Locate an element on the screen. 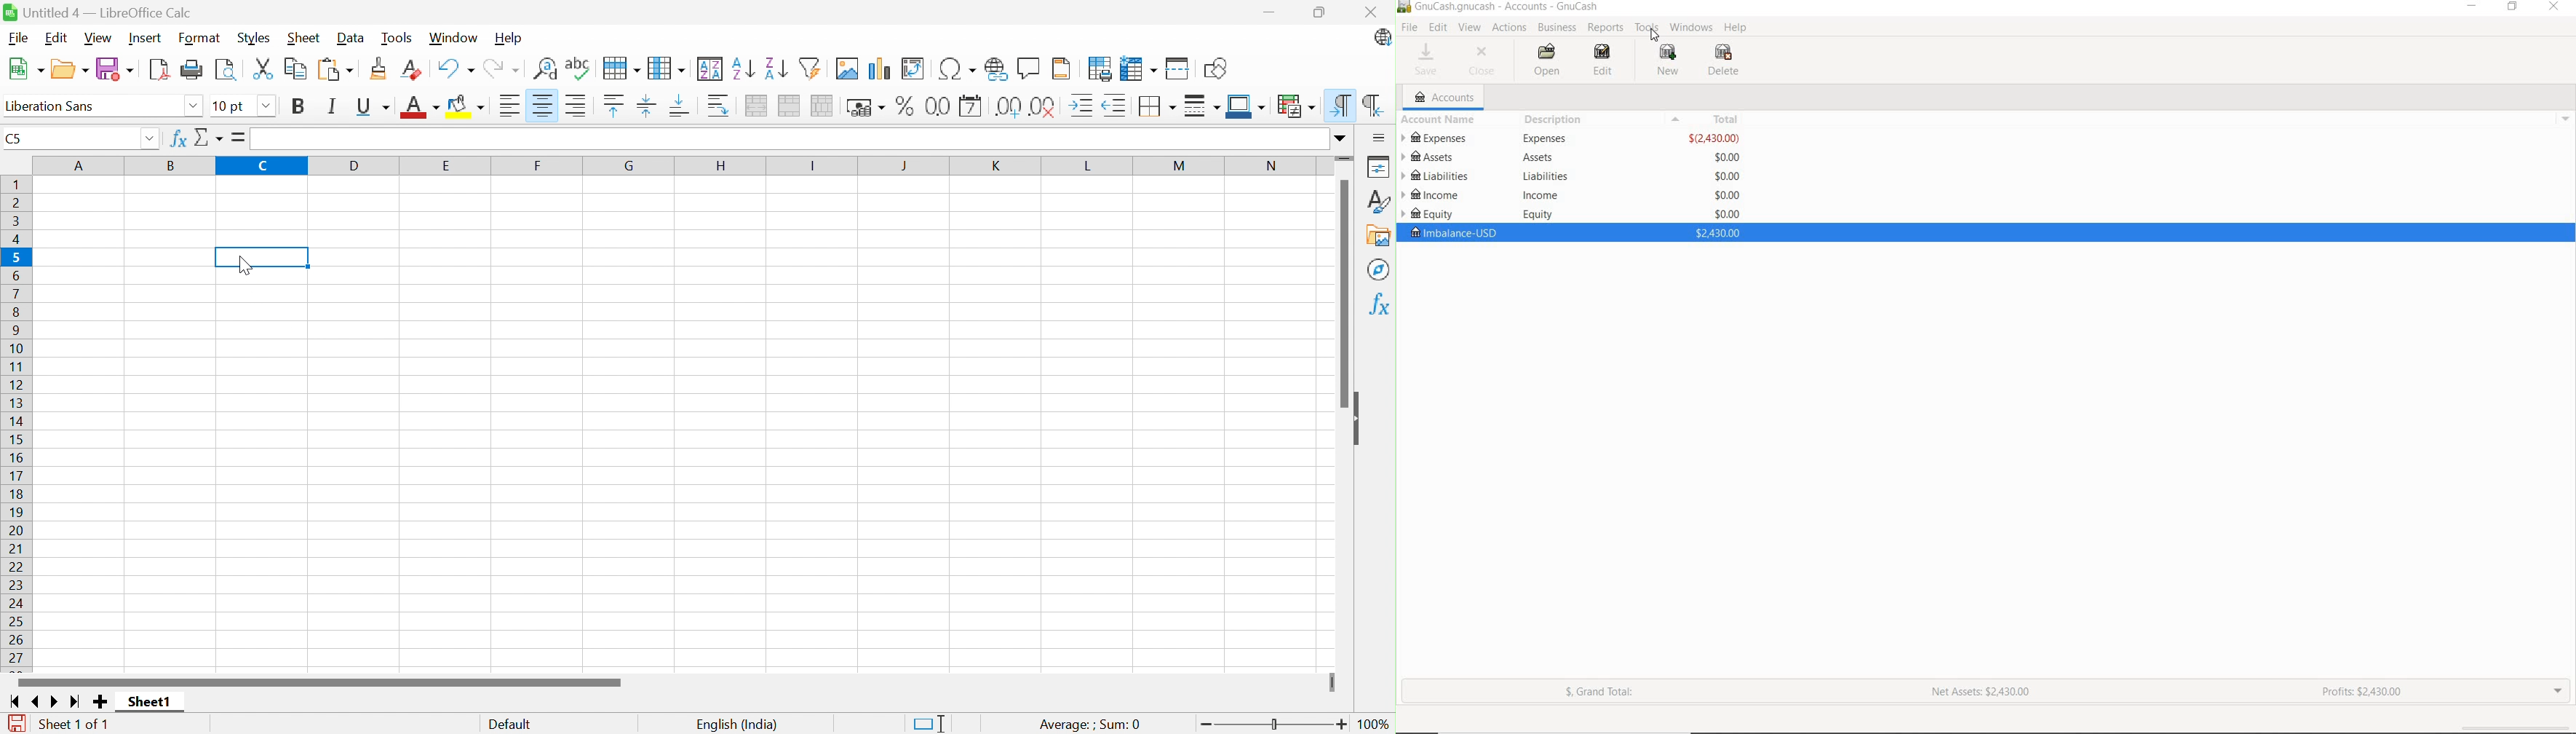 The height and width of the screenshot is (756, 2576). Drop-down  is located at coordinates (2567, 118).